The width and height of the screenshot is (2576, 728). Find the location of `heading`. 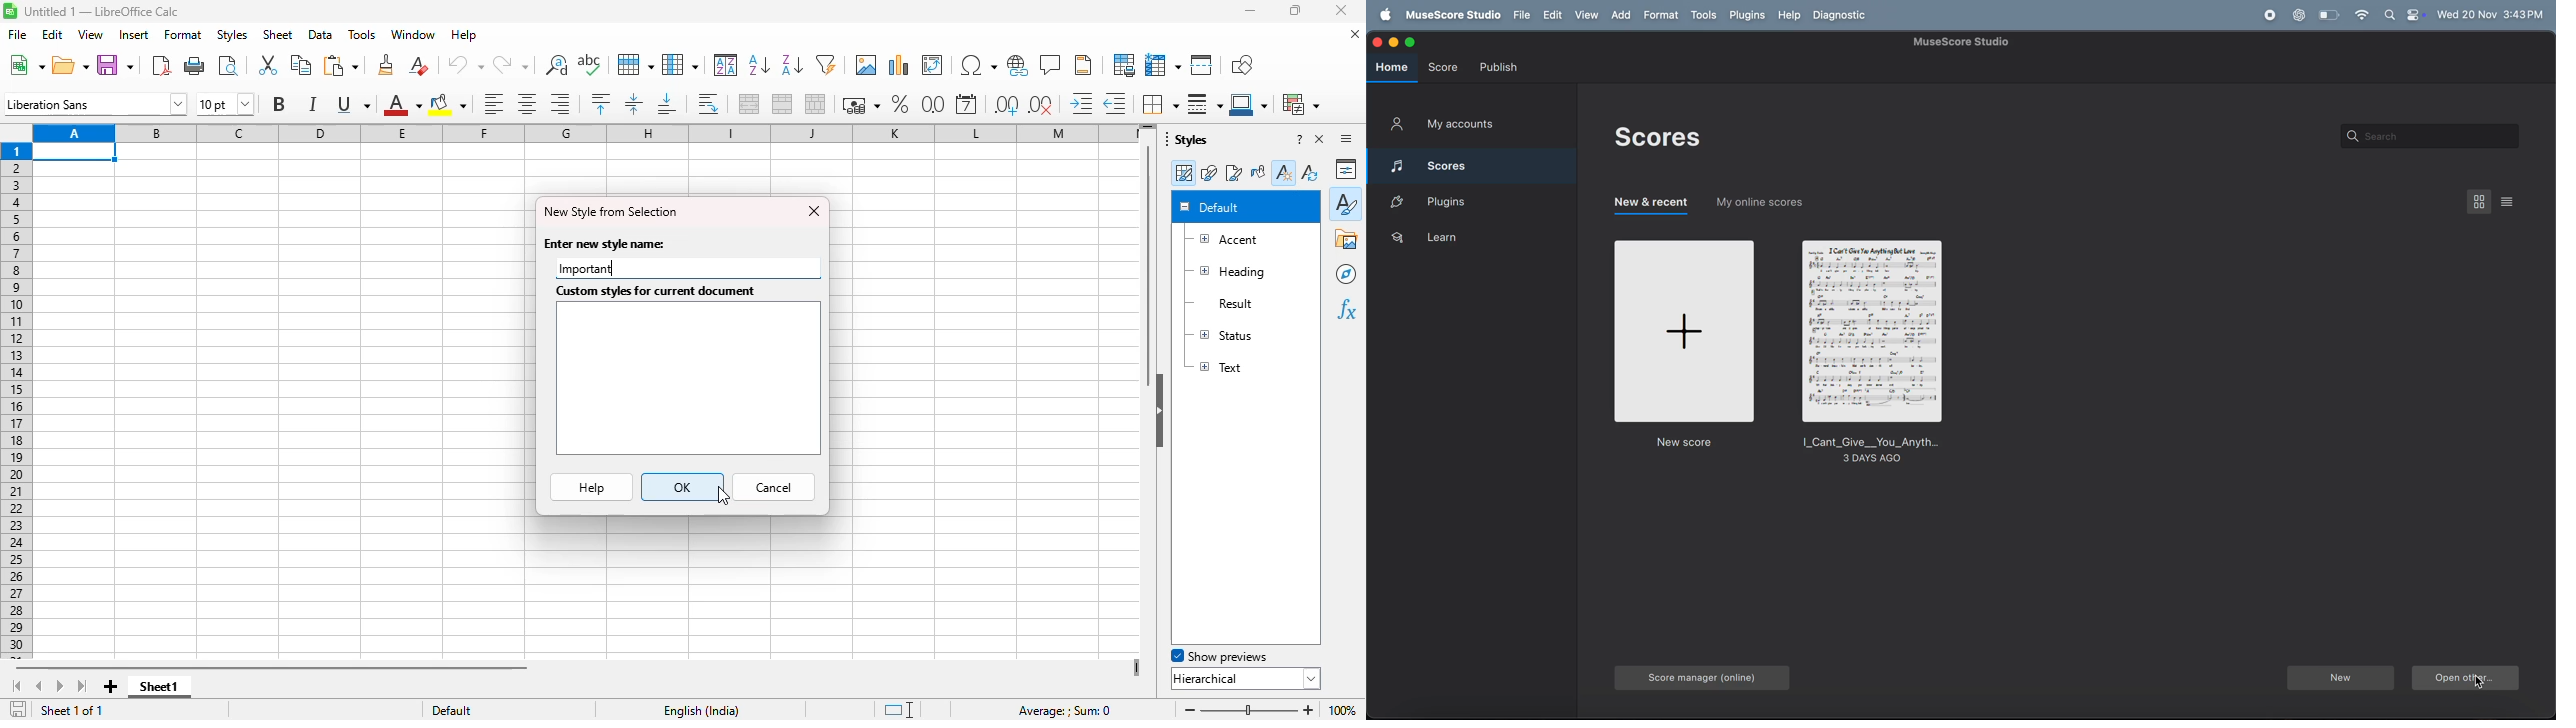

heading is located at coordinates (1227, 272).